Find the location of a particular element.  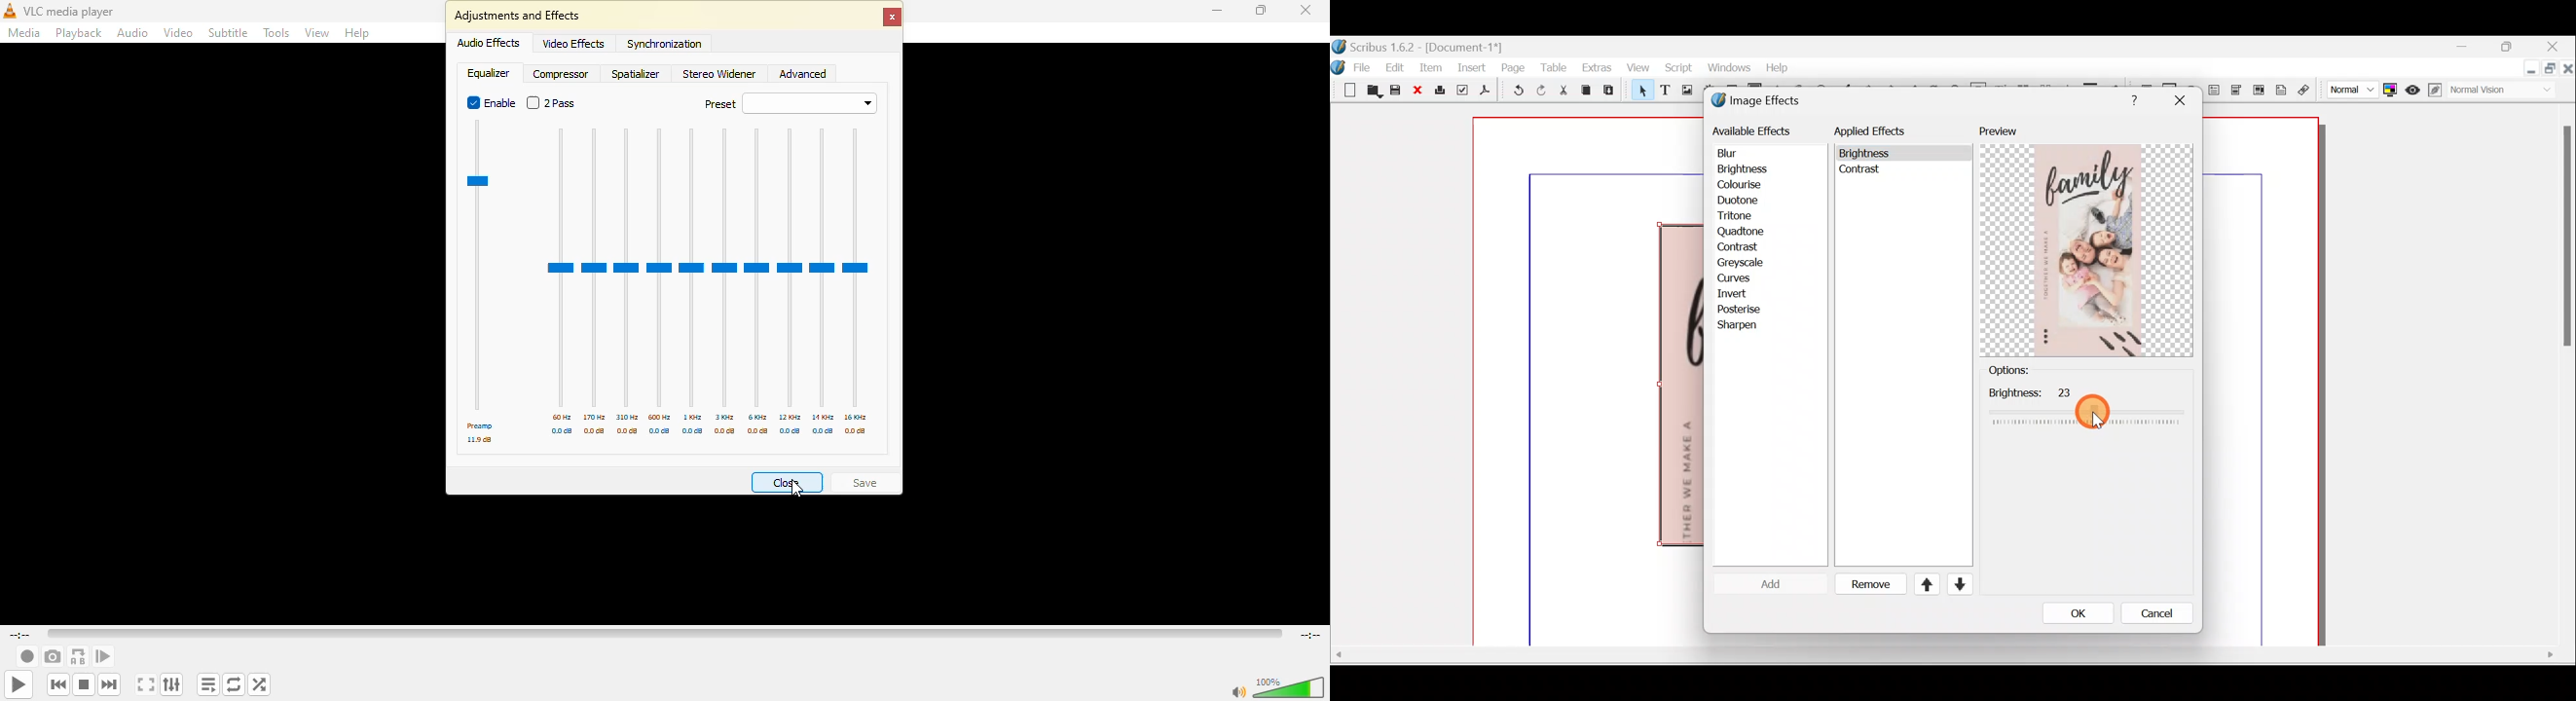

 is located at coordinates (2179, 101).